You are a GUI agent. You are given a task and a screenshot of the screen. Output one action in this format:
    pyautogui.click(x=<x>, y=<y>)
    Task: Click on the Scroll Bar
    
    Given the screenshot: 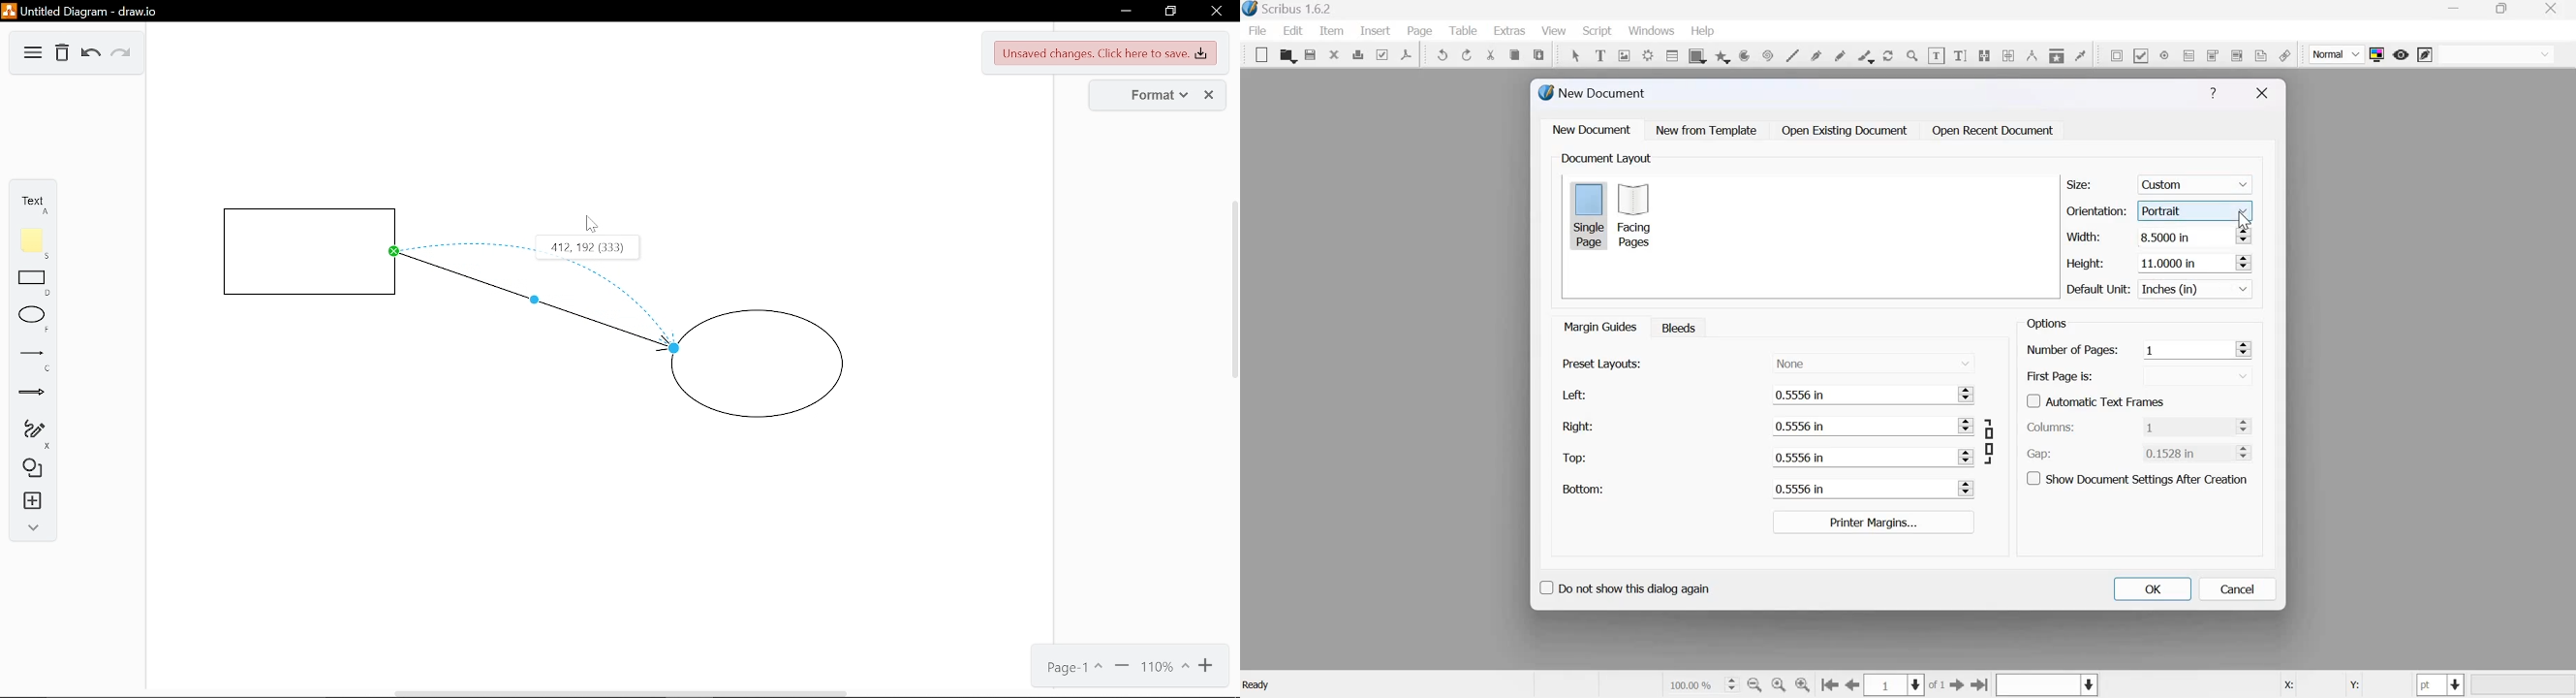 What is the action you would take?
    pyautogui.click(x=1226, y=290)
    